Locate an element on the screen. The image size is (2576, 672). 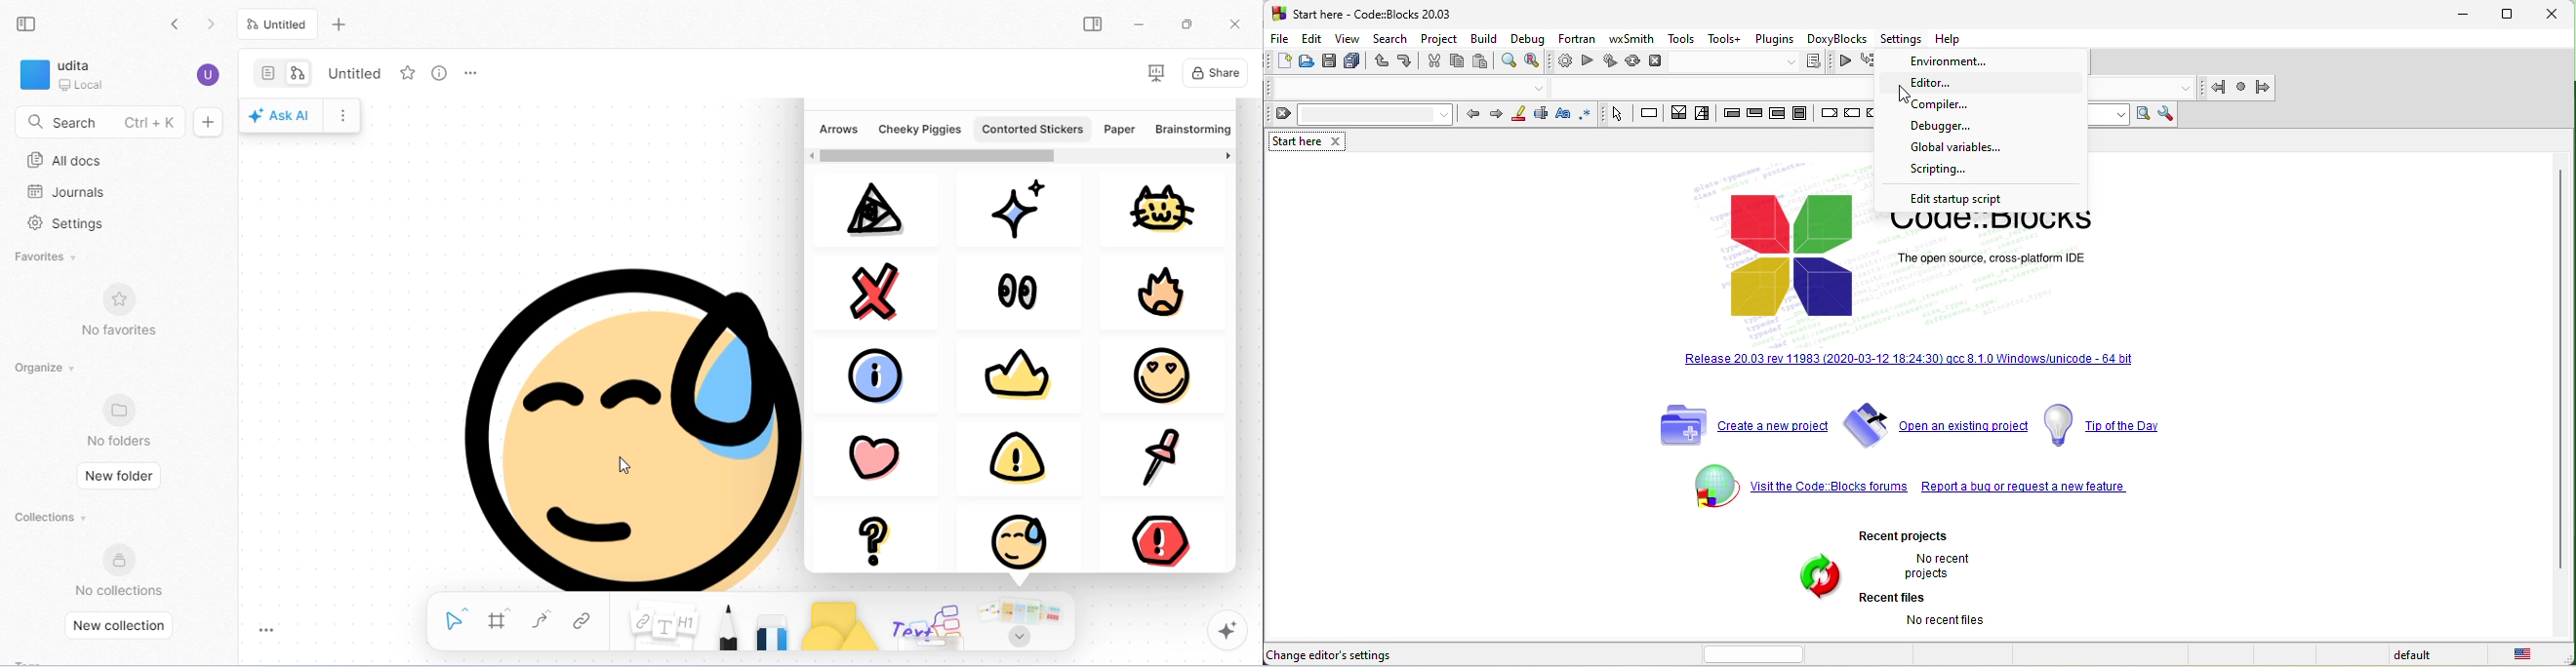
horizontal scroll bar is located at coordinates (1755, 653).